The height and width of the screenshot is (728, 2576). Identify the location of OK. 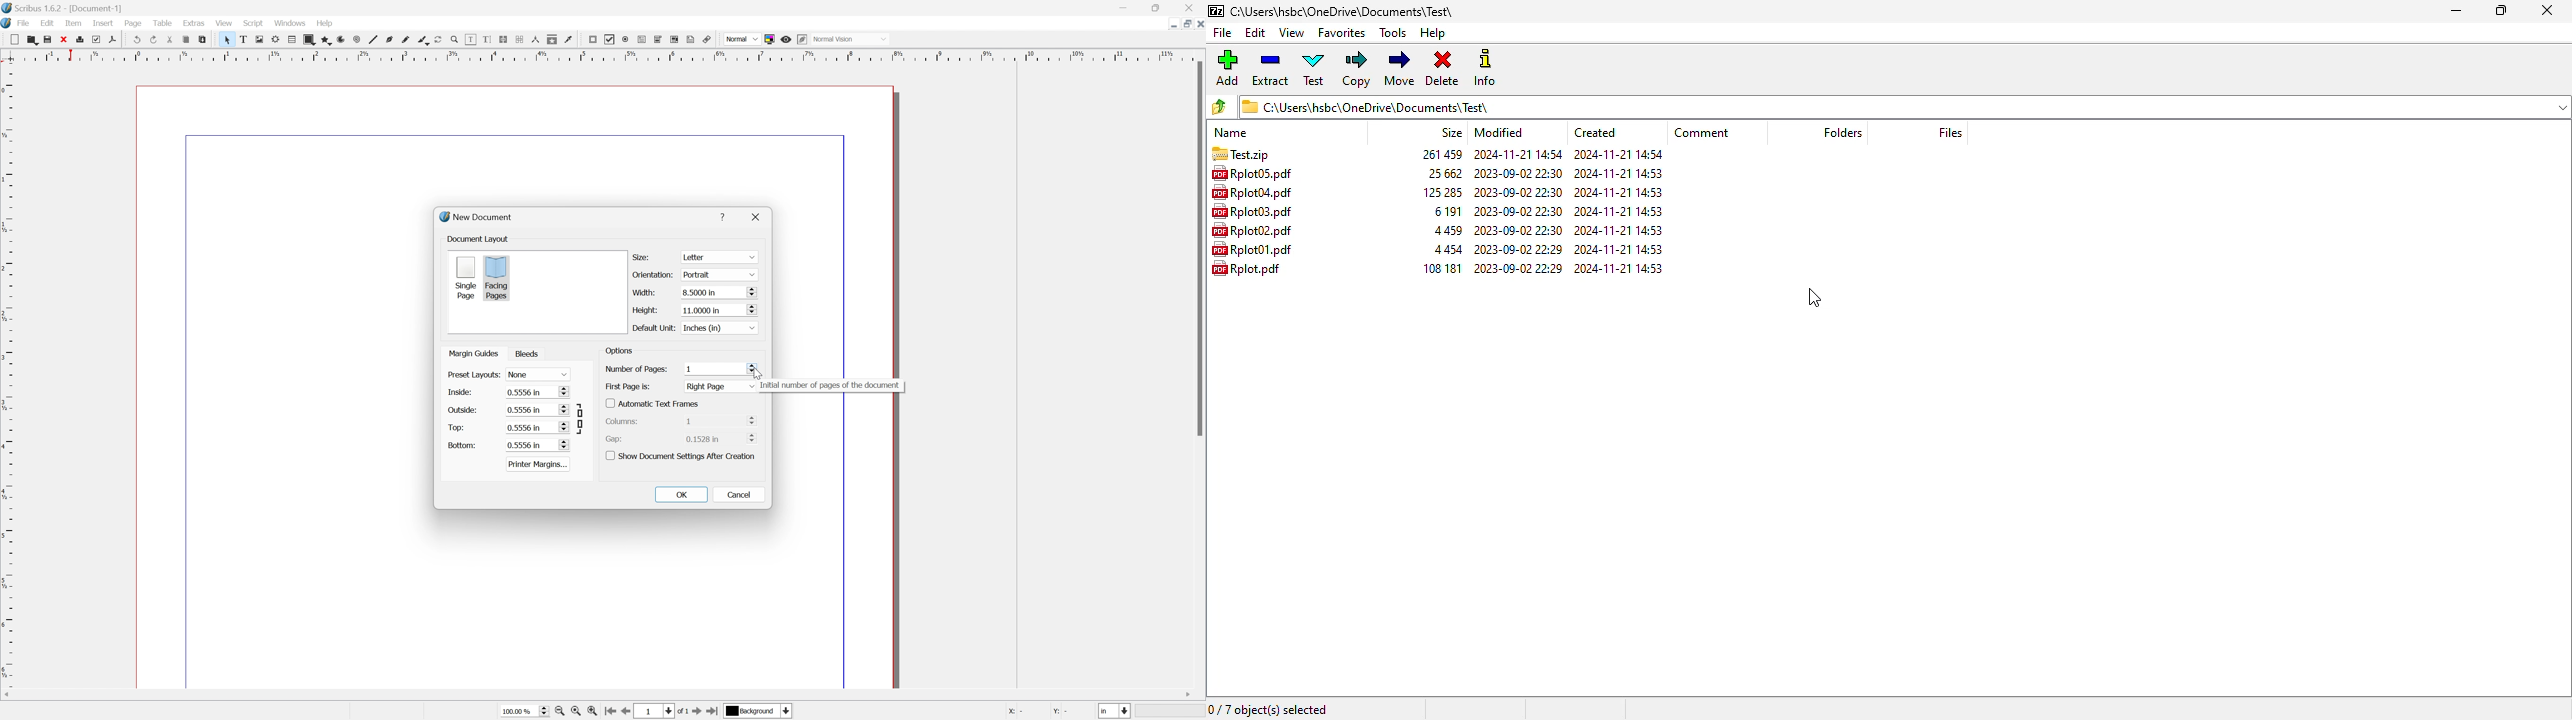
(682, 494).